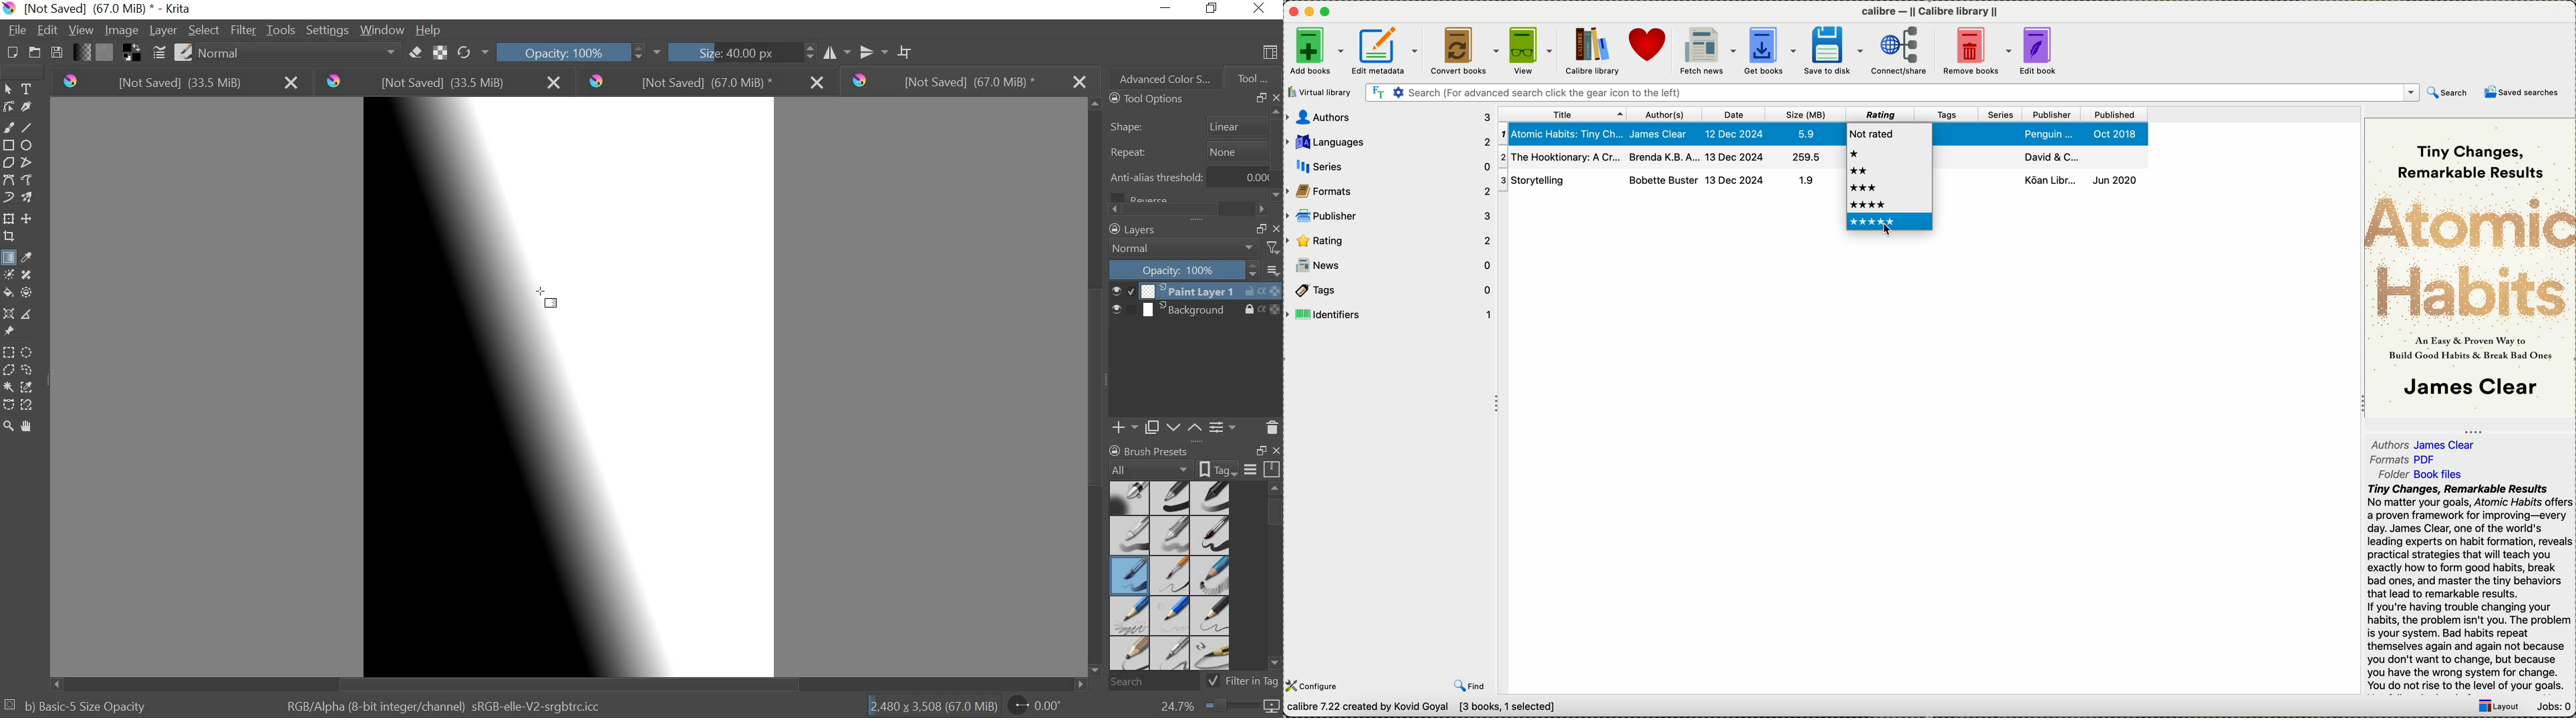 The image size is (2576, 728). What do you see at coordinates (8, 423) in the screenshot?
I see `zoom` at bounding box center [8, 423].